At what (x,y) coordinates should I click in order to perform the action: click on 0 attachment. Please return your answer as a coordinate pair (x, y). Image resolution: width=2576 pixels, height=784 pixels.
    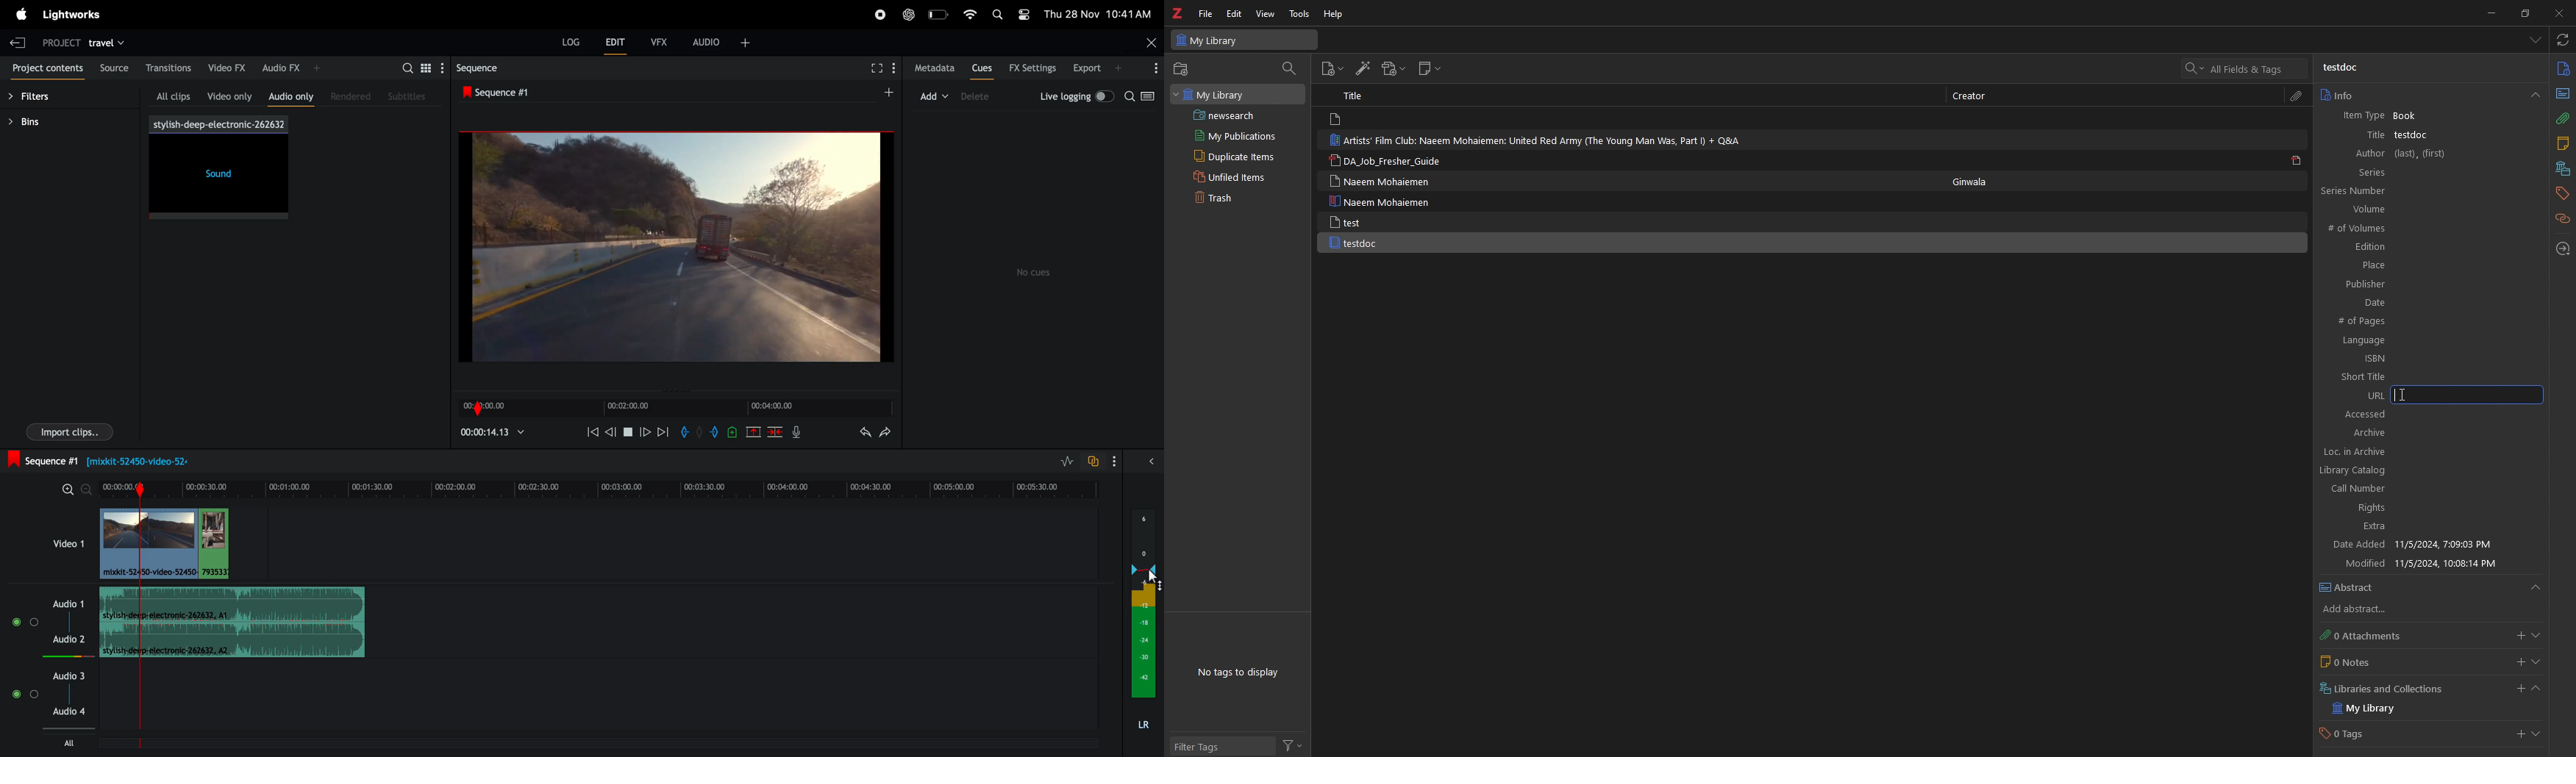
    Looking at the image, I should click on (2367, 636).